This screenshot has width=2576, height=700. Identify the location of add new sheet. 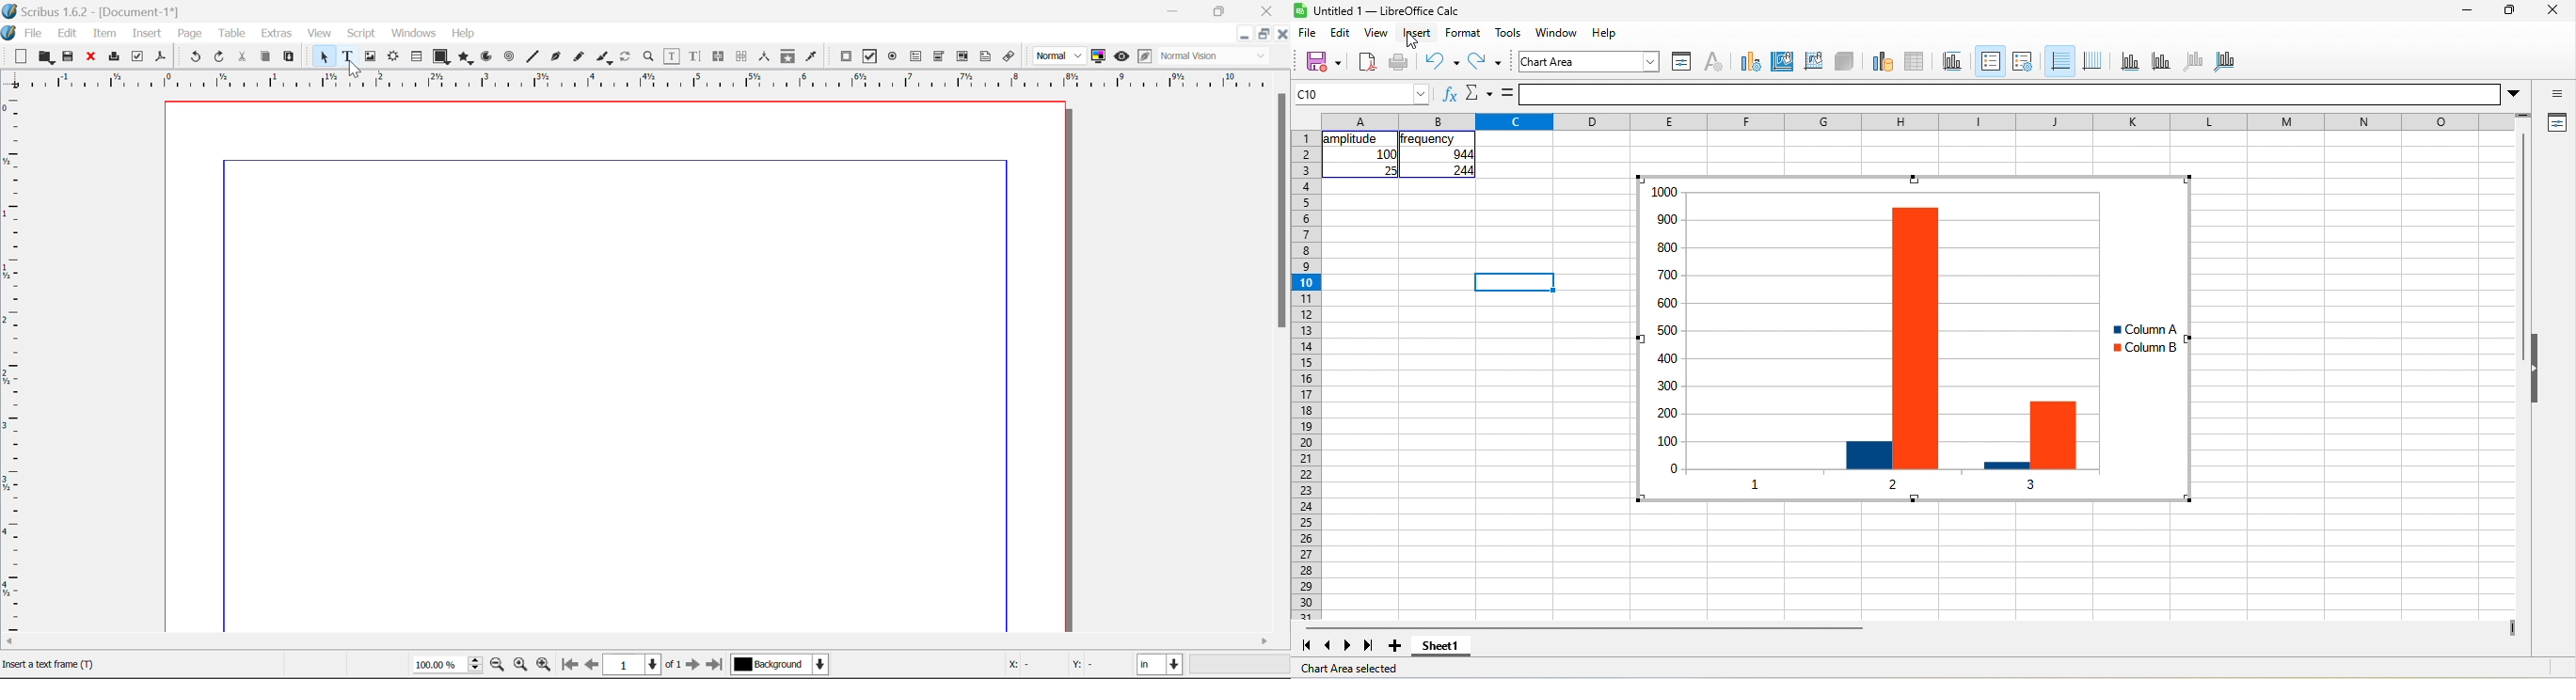
(1395, 646).